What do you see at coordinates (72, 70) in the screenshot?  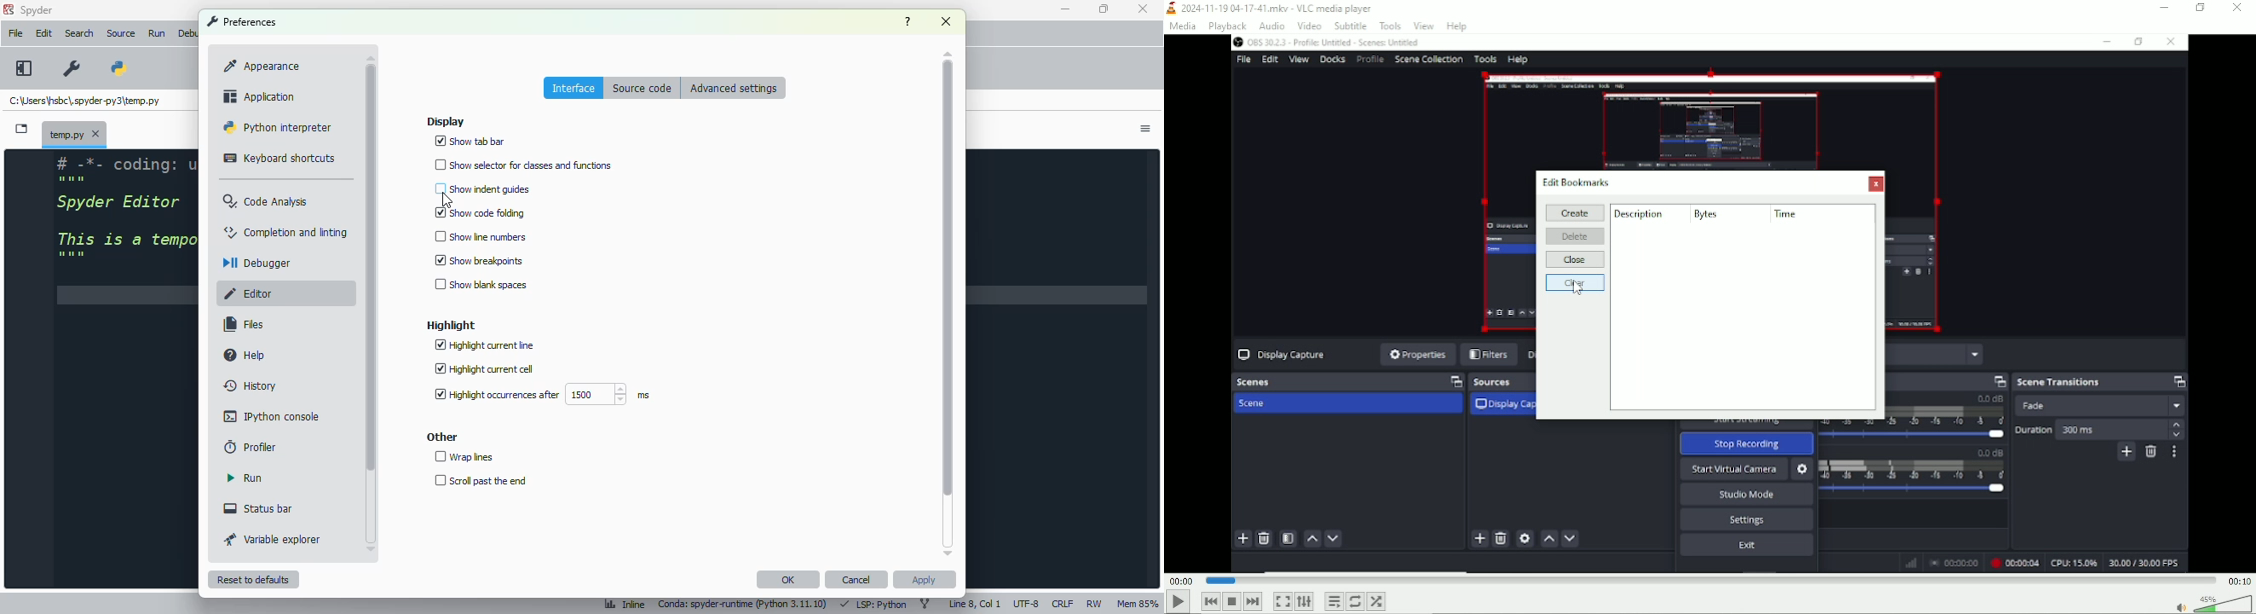 I see `preferences` at bounding box center [72, 70].